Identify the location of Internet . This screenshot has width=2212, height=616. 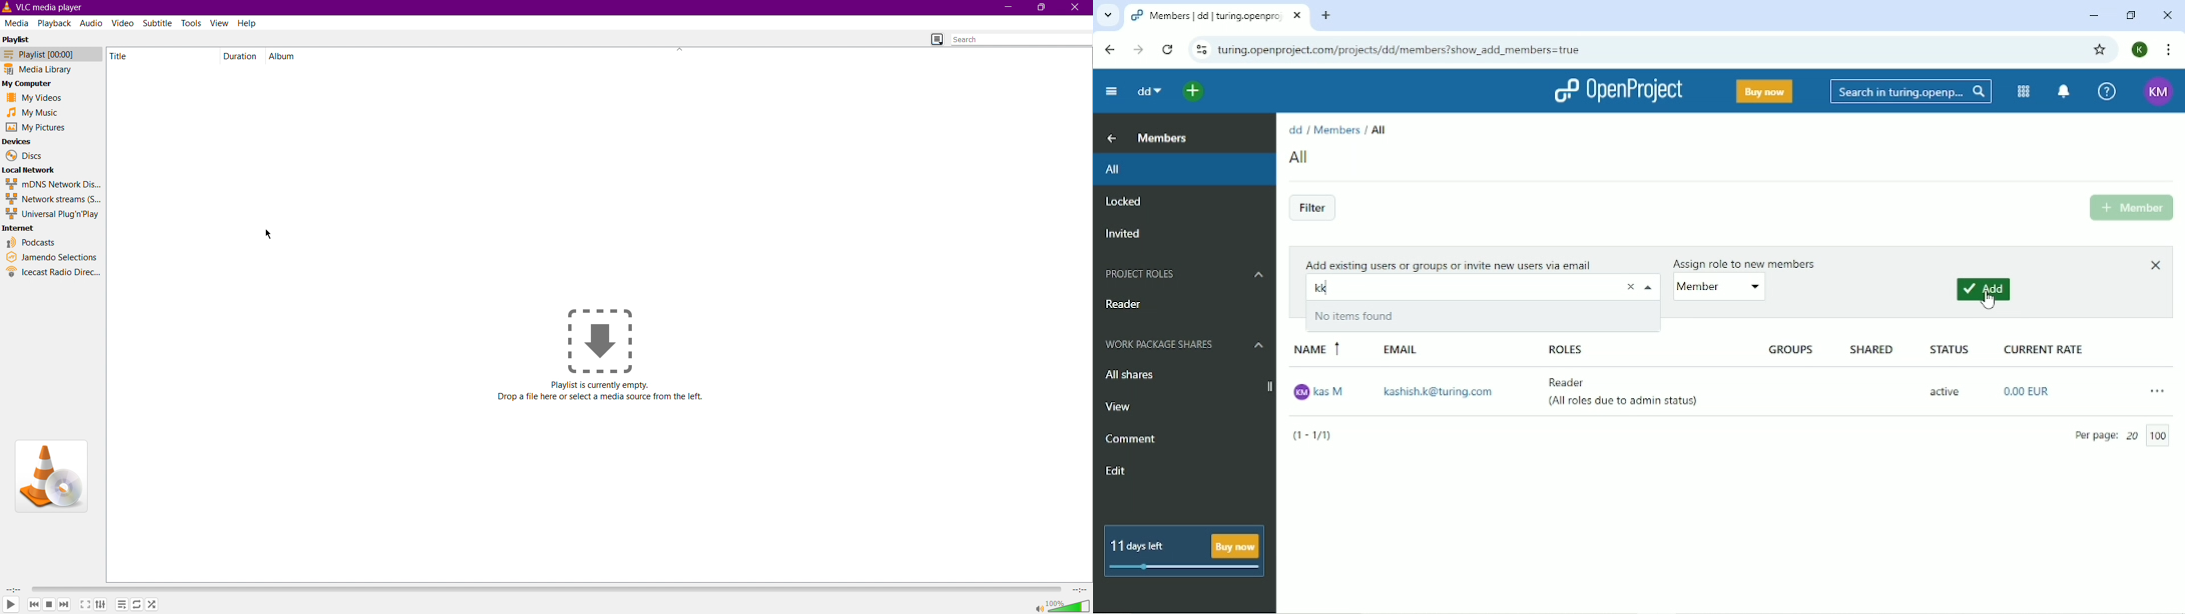
(21, 228).